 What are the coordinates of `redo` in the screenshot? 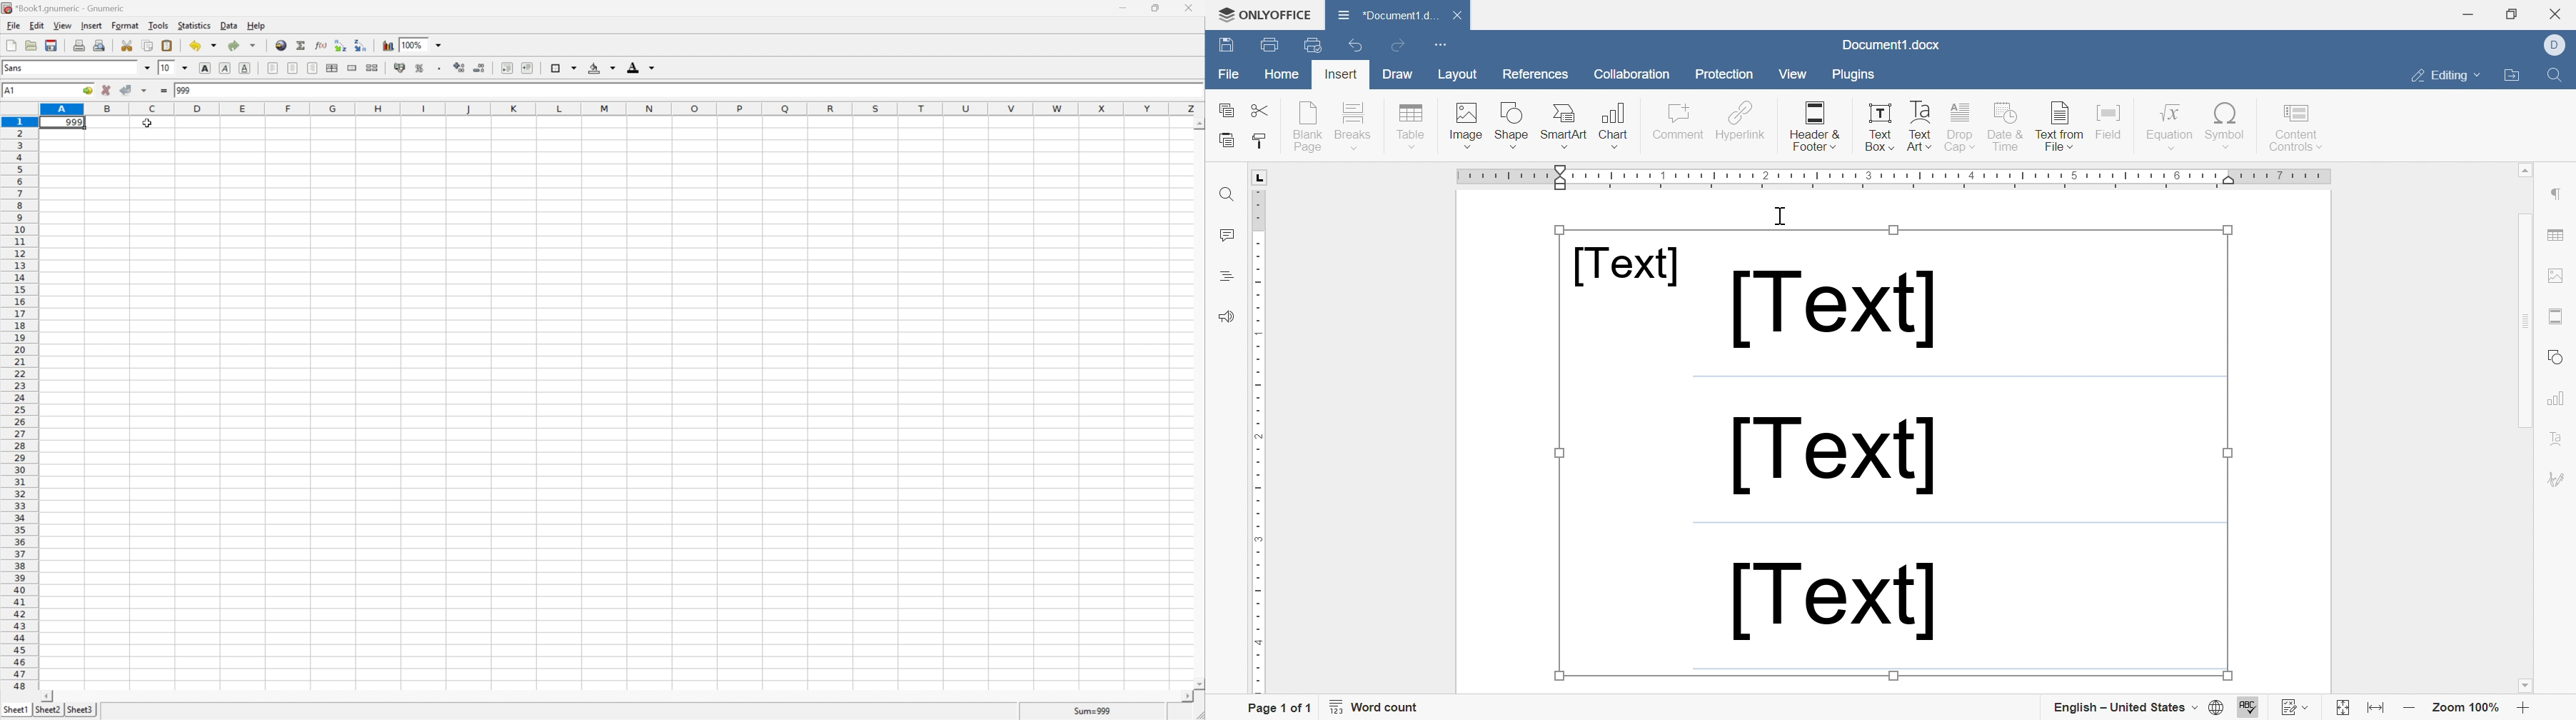 It's located at (242, 45).